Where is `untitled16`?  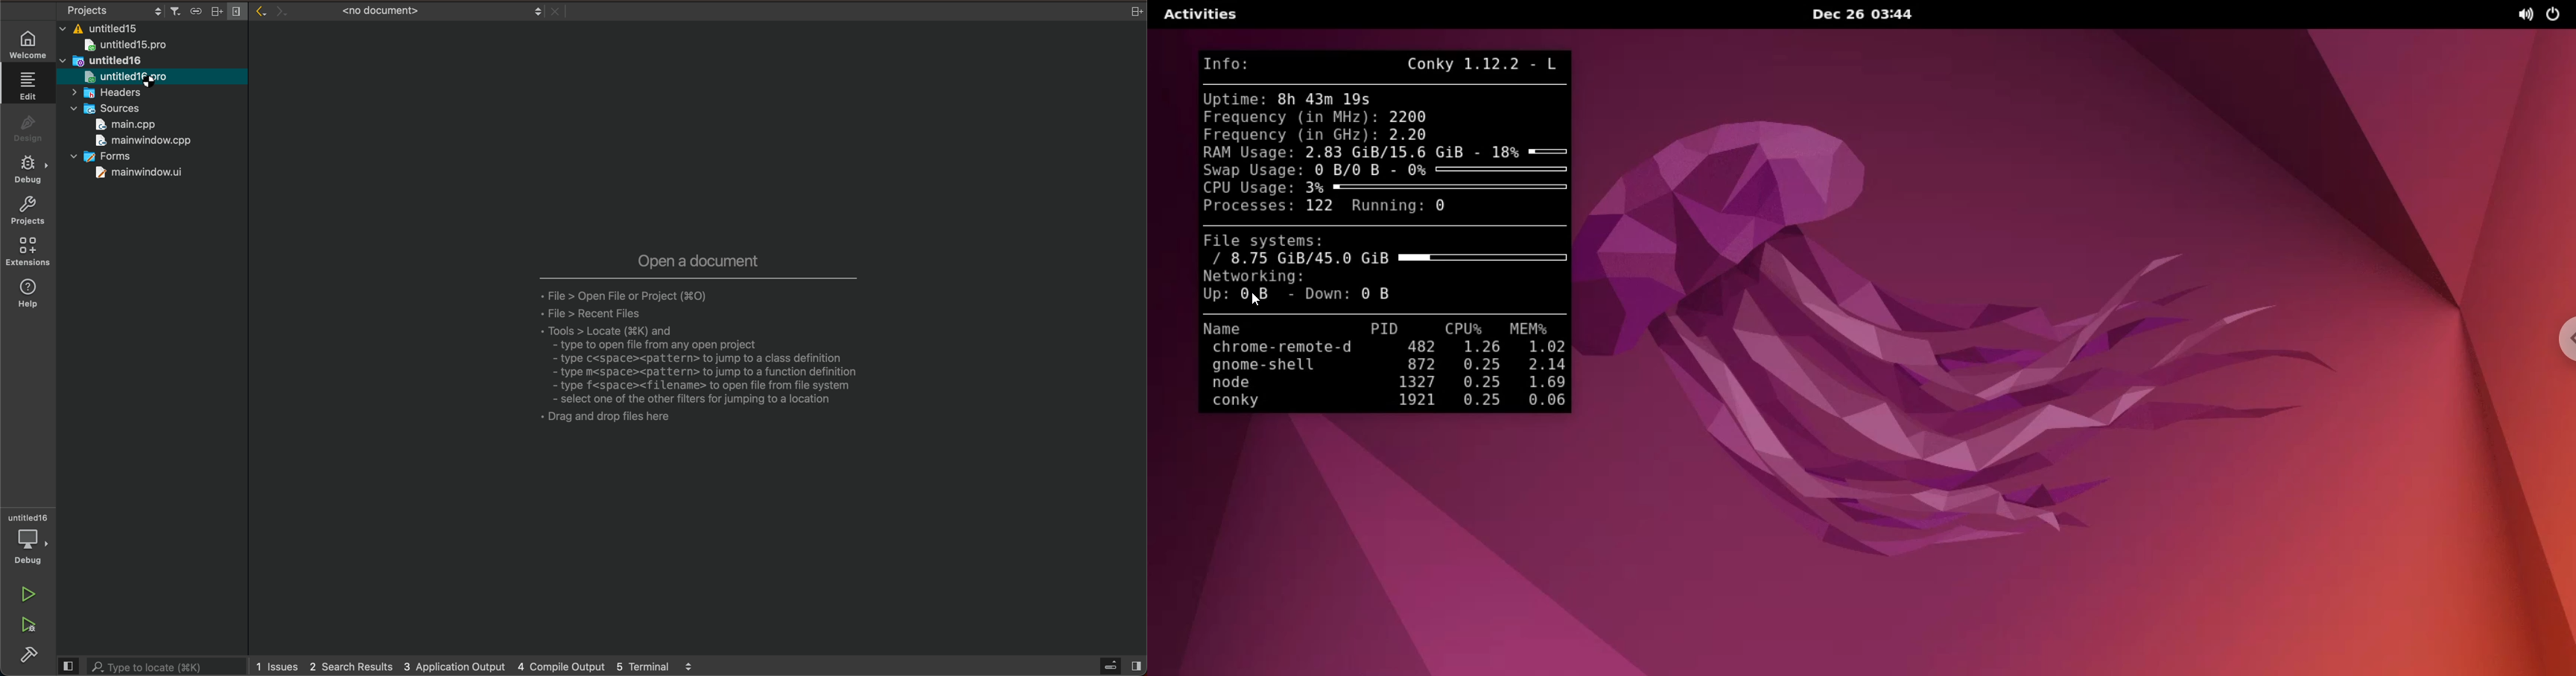 untitled16 is located at coordinates (104, 62).